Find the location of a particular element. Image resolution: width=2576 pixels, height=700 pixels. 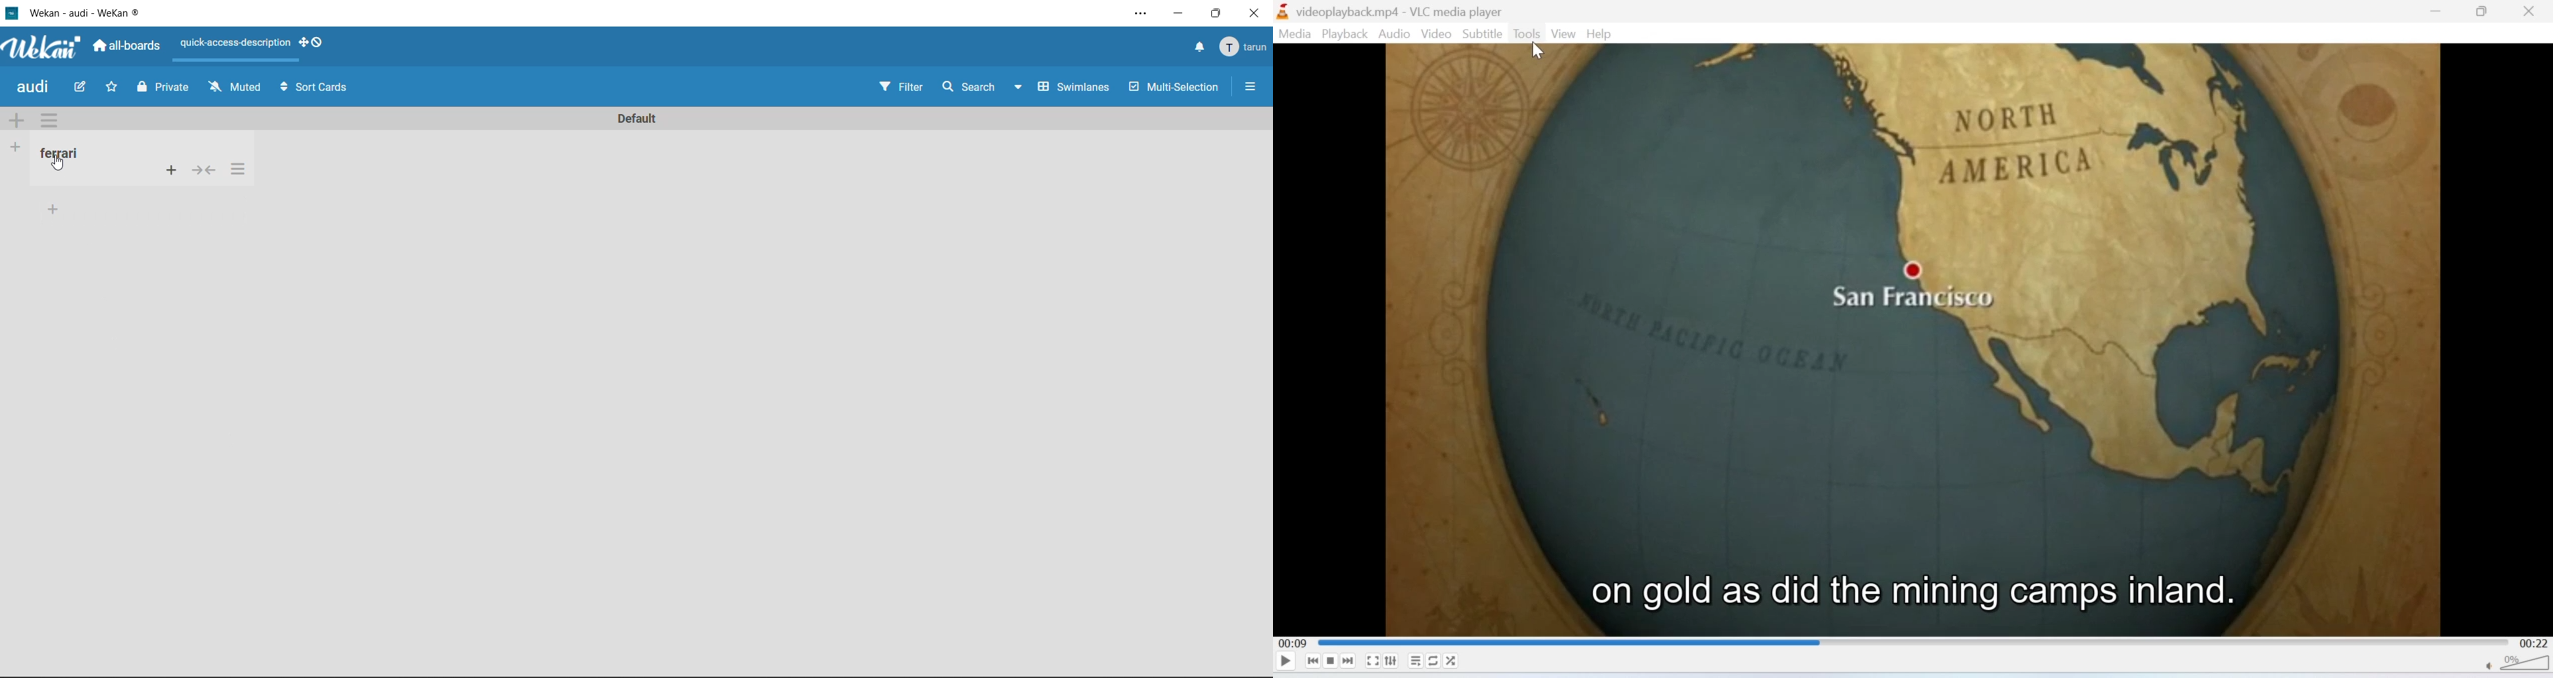

add card is located at coordinates (170, 171).